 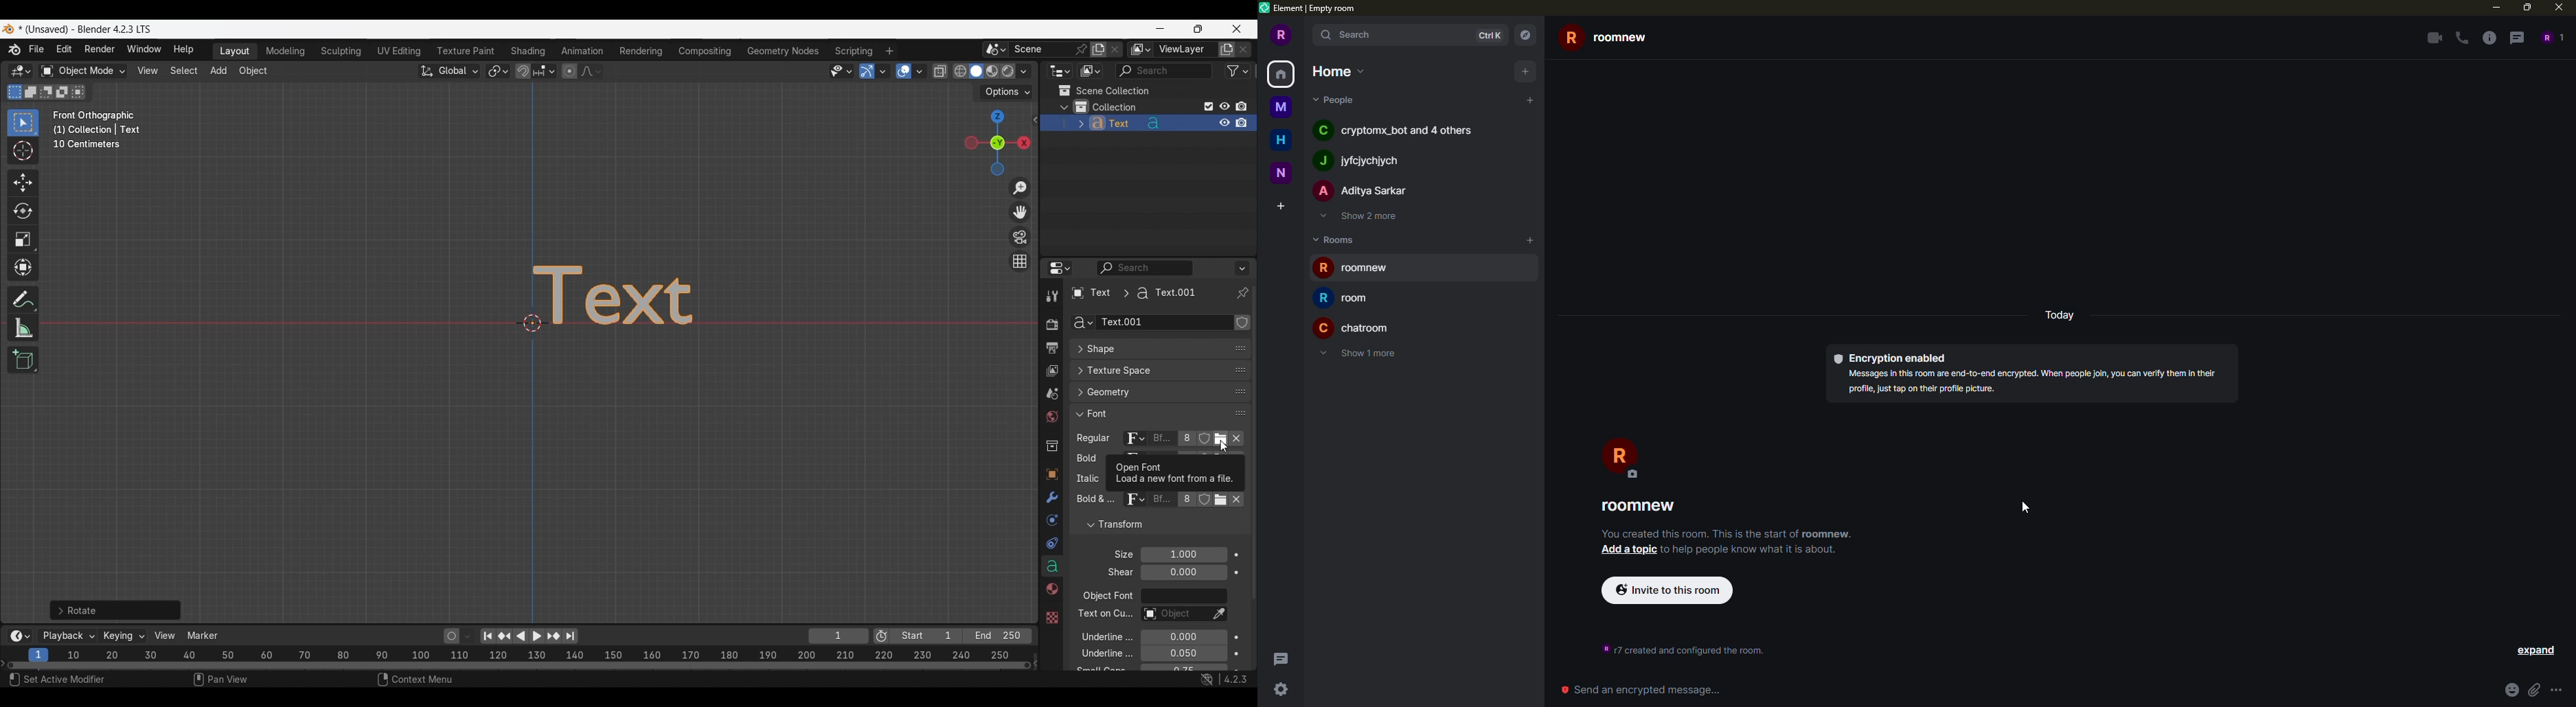 I want to click on Name view layer, so click(x=1185, y=50).